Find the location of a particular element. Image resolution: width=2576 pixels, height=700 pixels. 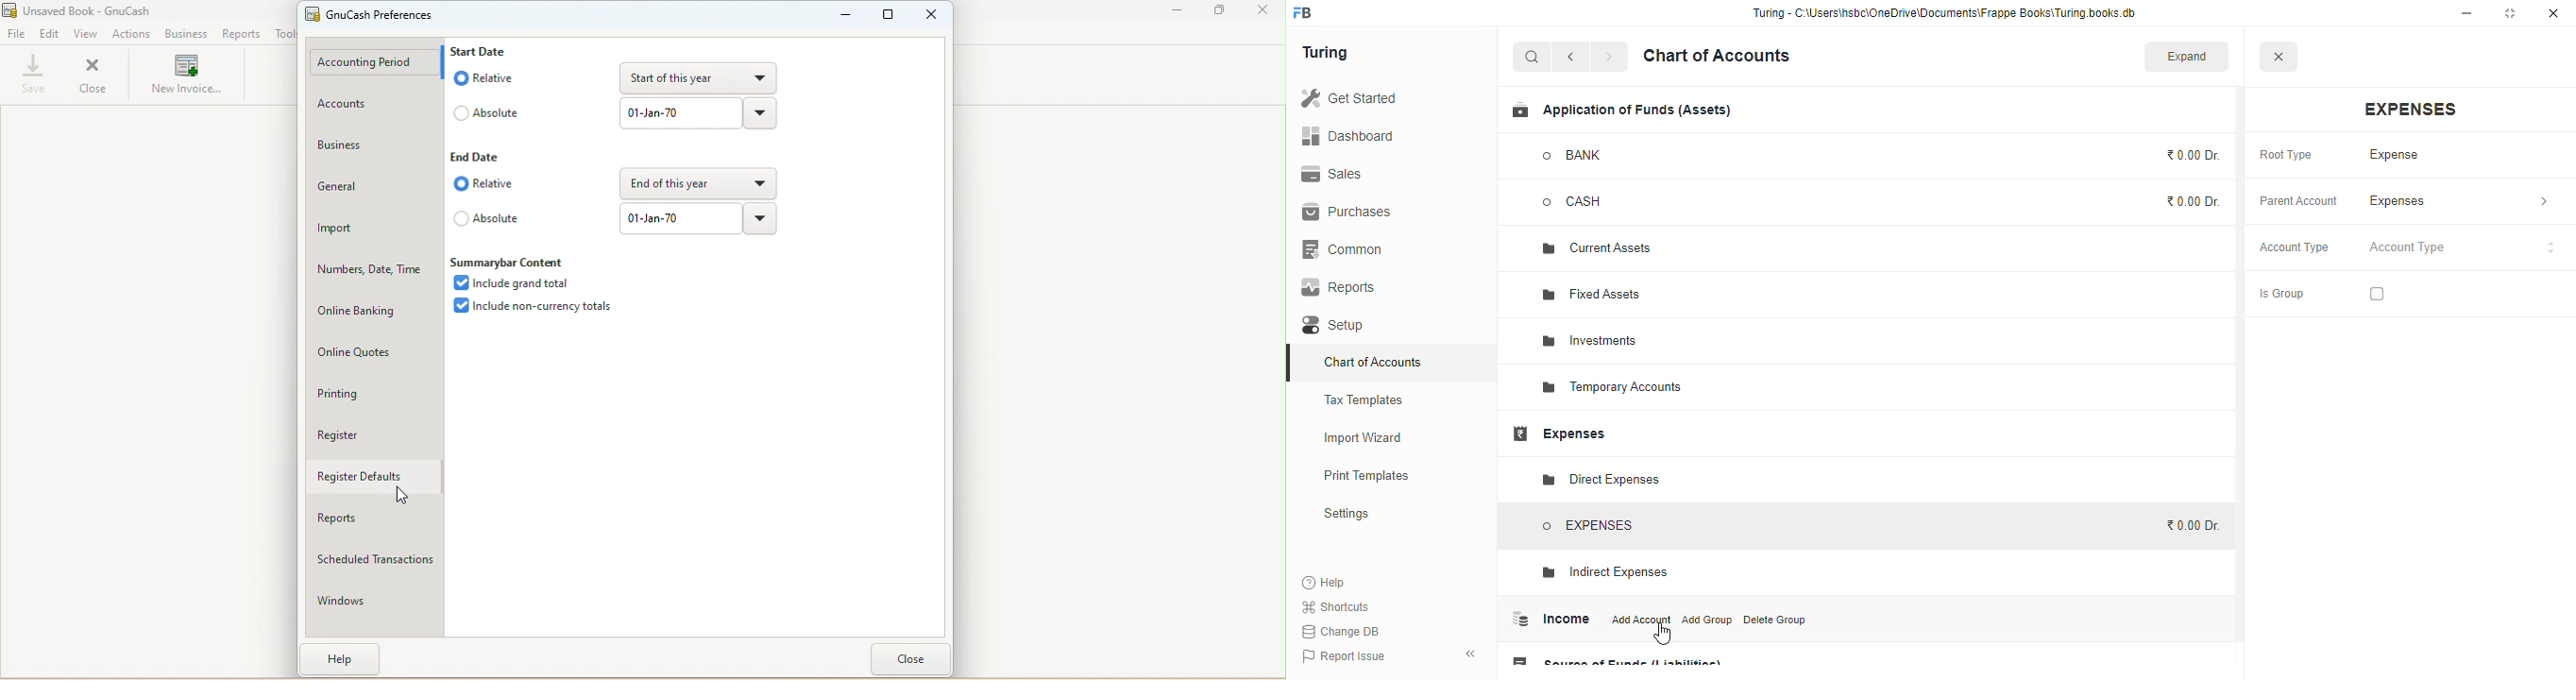

maximize is located at coordinates (2510, 13).